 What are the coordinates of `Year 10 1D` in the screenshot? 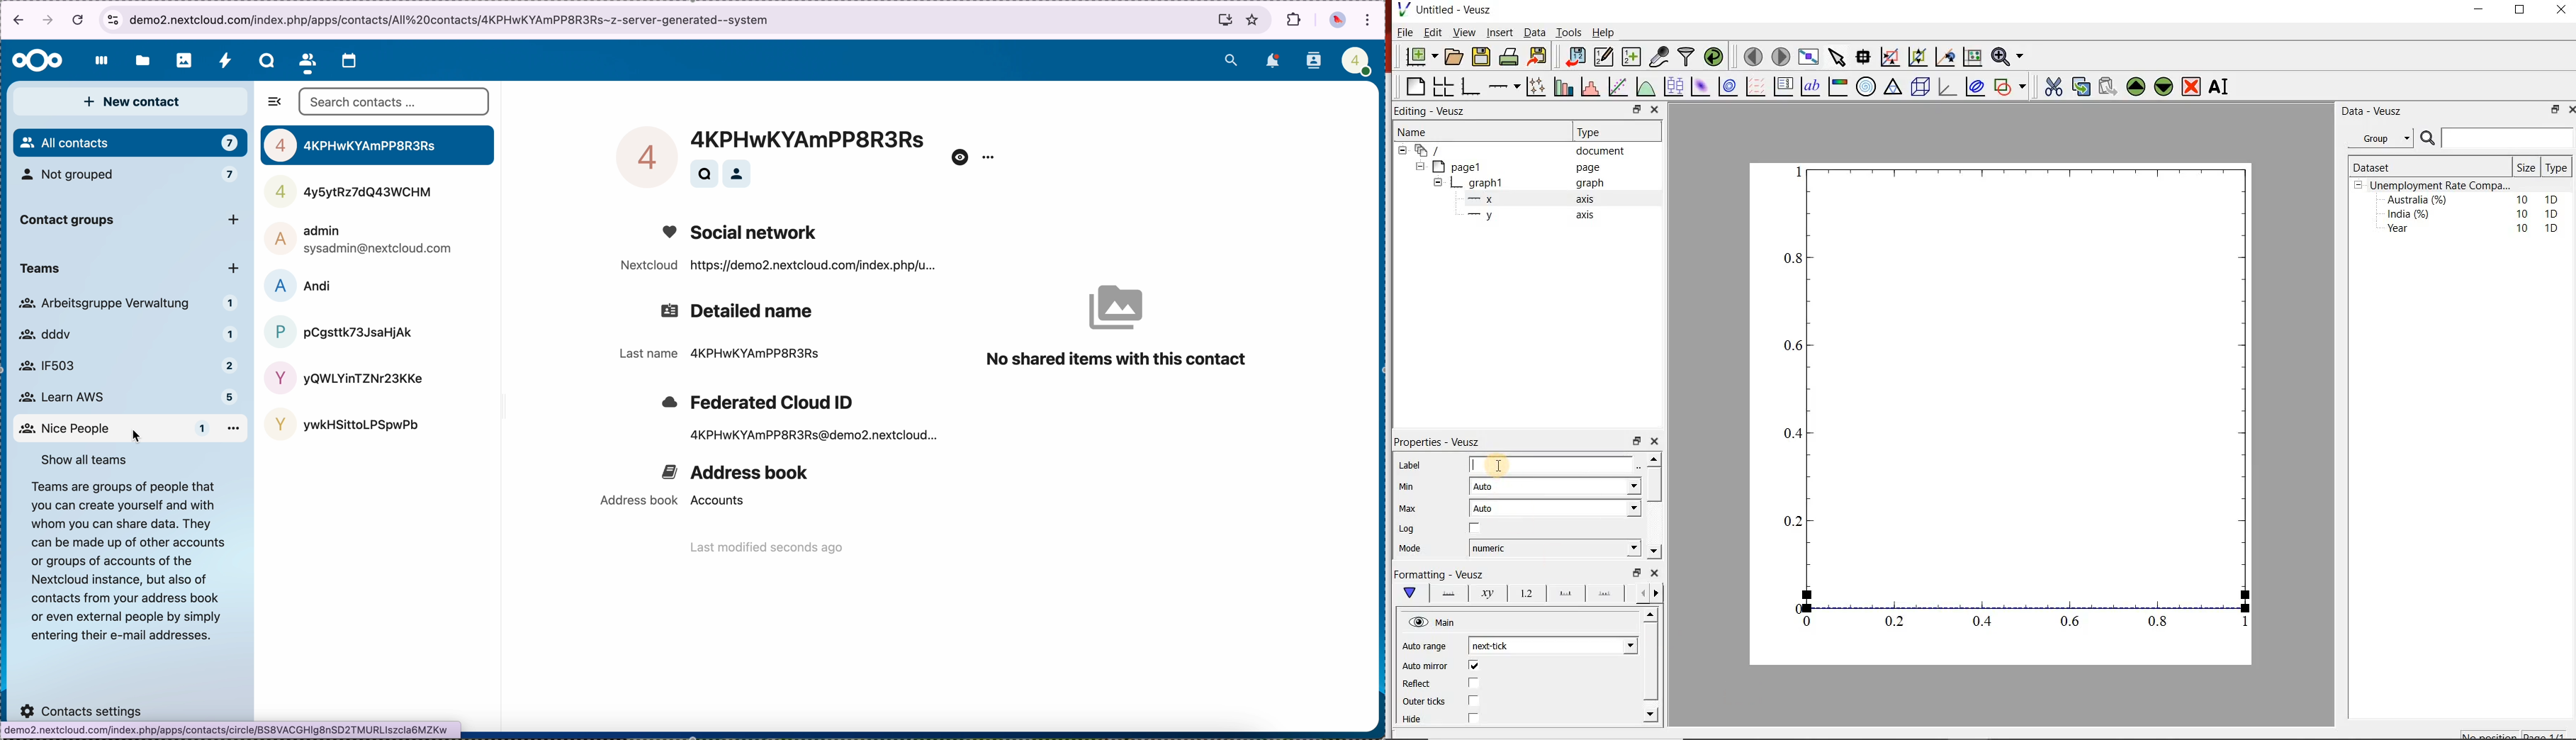 It's located at (2477, 230).